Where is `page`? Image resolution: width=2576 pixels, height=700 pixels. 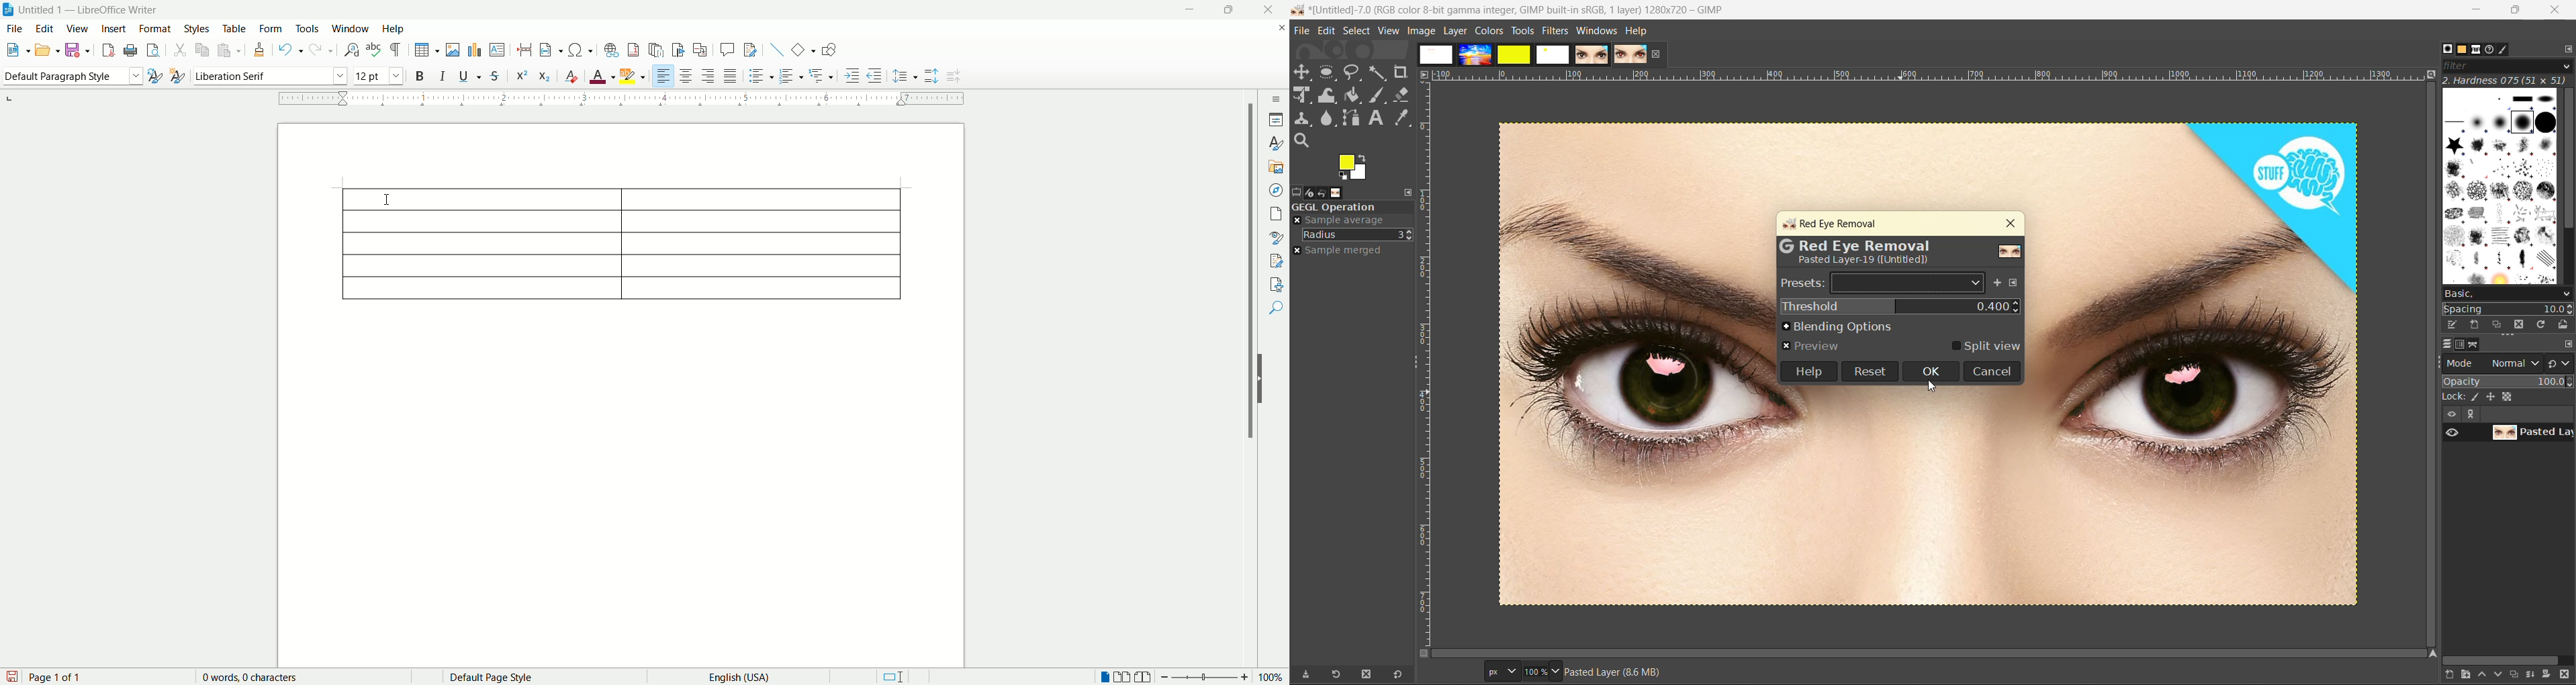 page is located at coordinates (621, 391).